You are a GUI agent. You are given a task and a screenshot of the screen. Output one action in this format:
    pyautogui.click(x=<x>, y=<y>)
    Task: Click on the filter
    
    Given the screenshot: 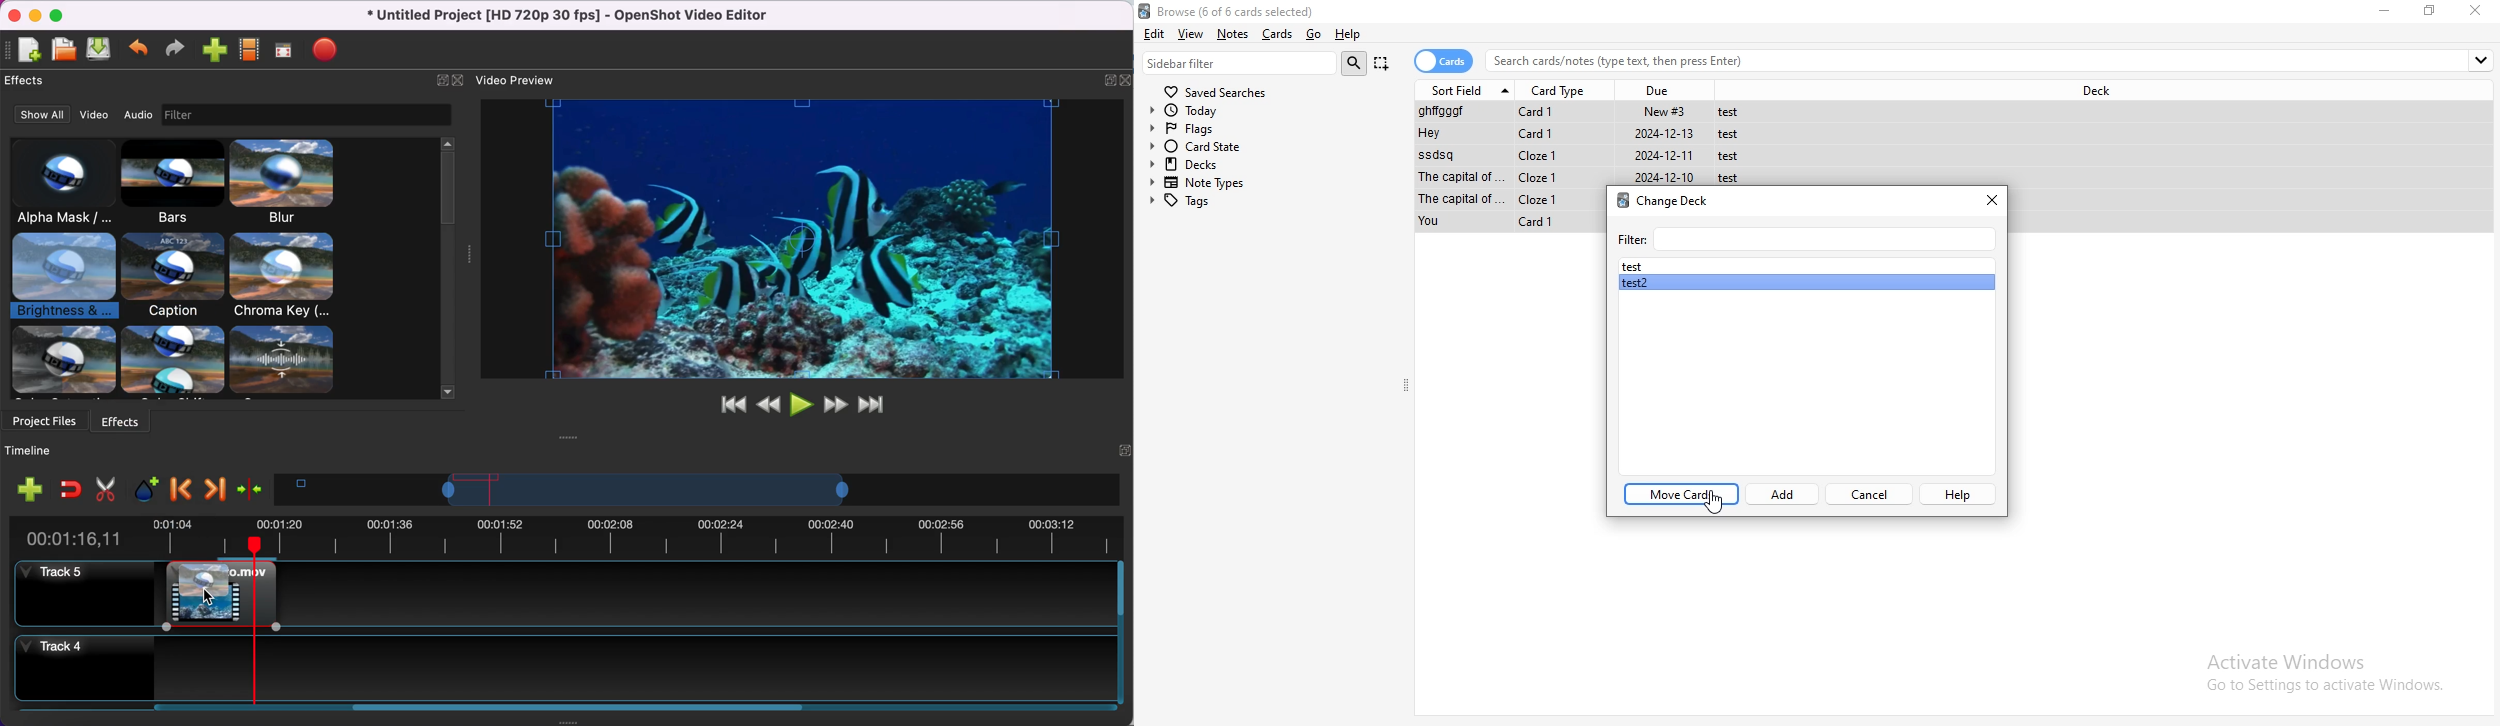 What is the action you would take?
    pyautogui.click(x=1804, y=238)
    